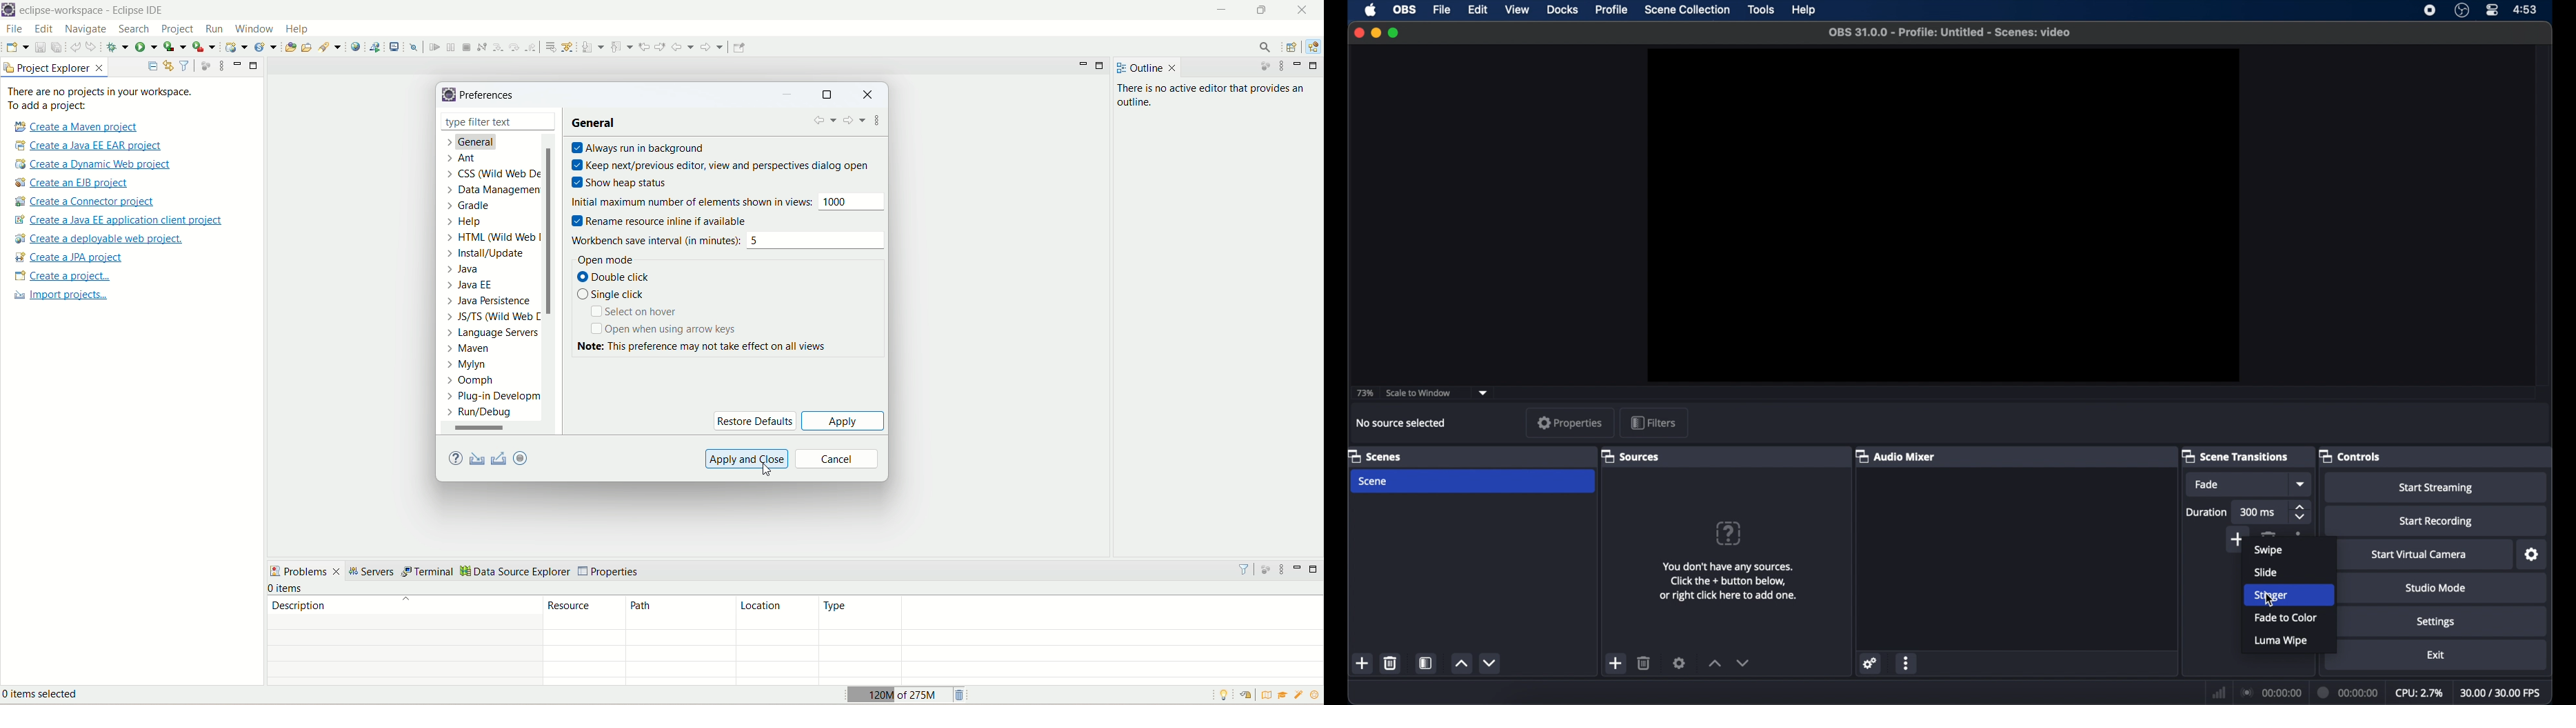 This screenshot has width=2576, height=728. What do you see at coordinates (2526, 8) in the screenshot?
I see `time` at bounding box center [2526, 8].